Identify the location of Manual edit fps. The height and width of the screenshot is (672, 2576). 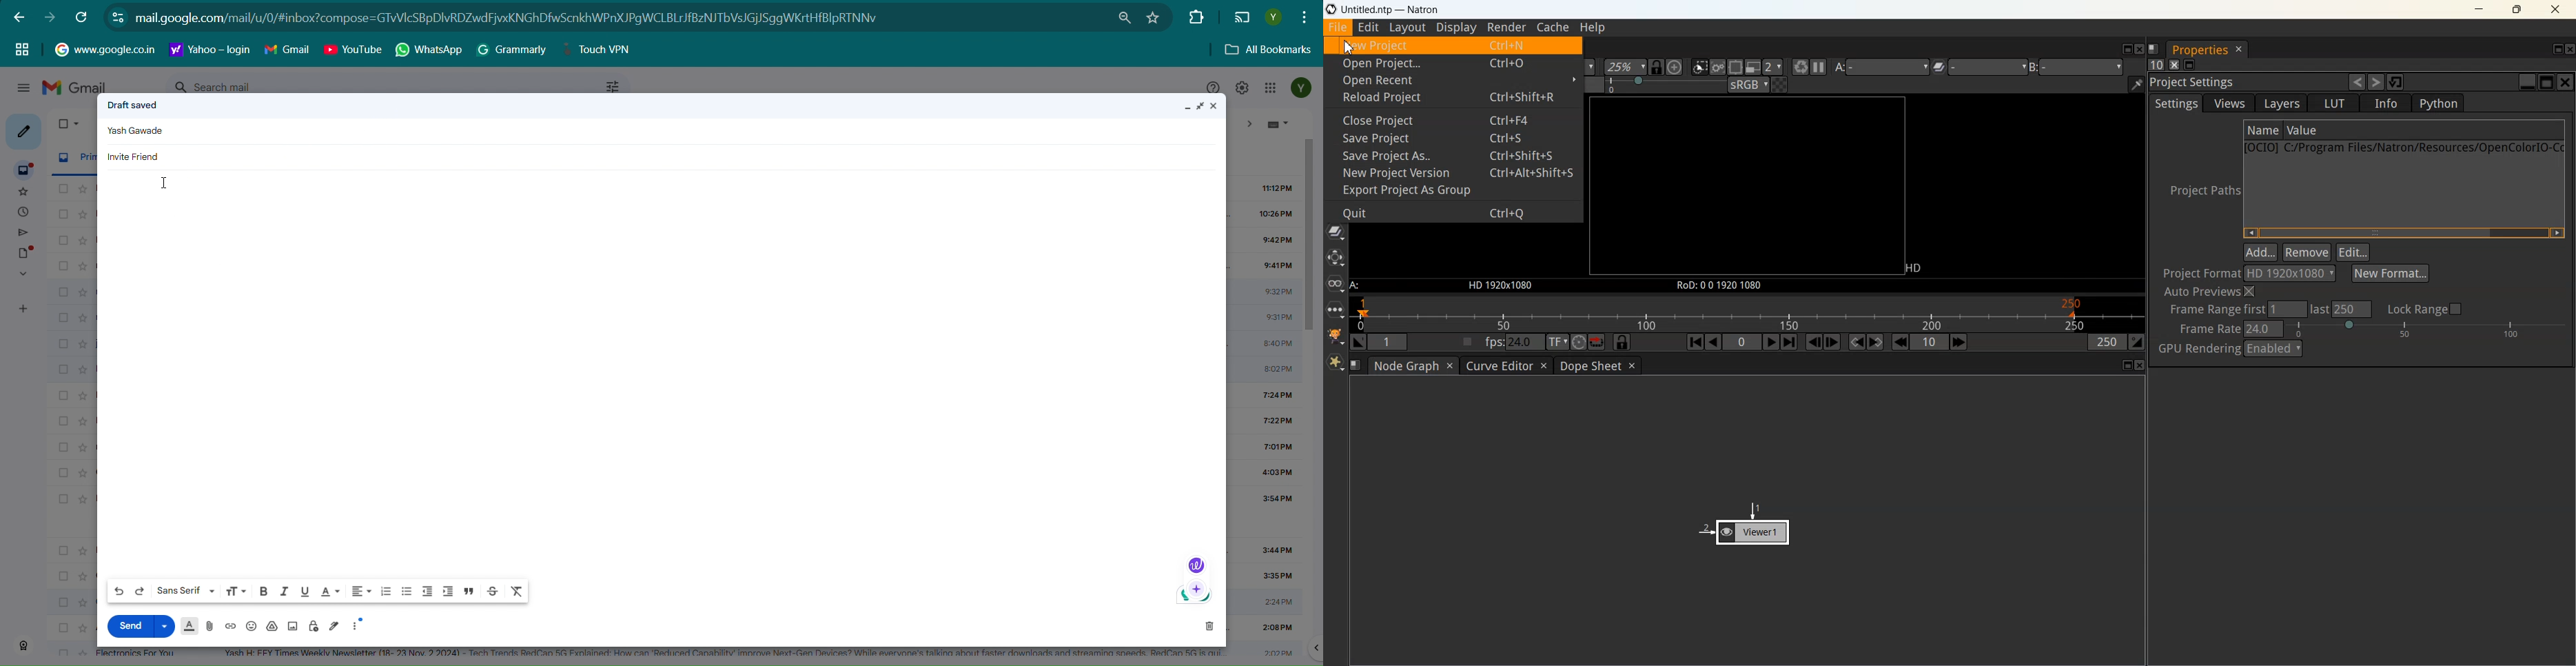
(1516, 341).